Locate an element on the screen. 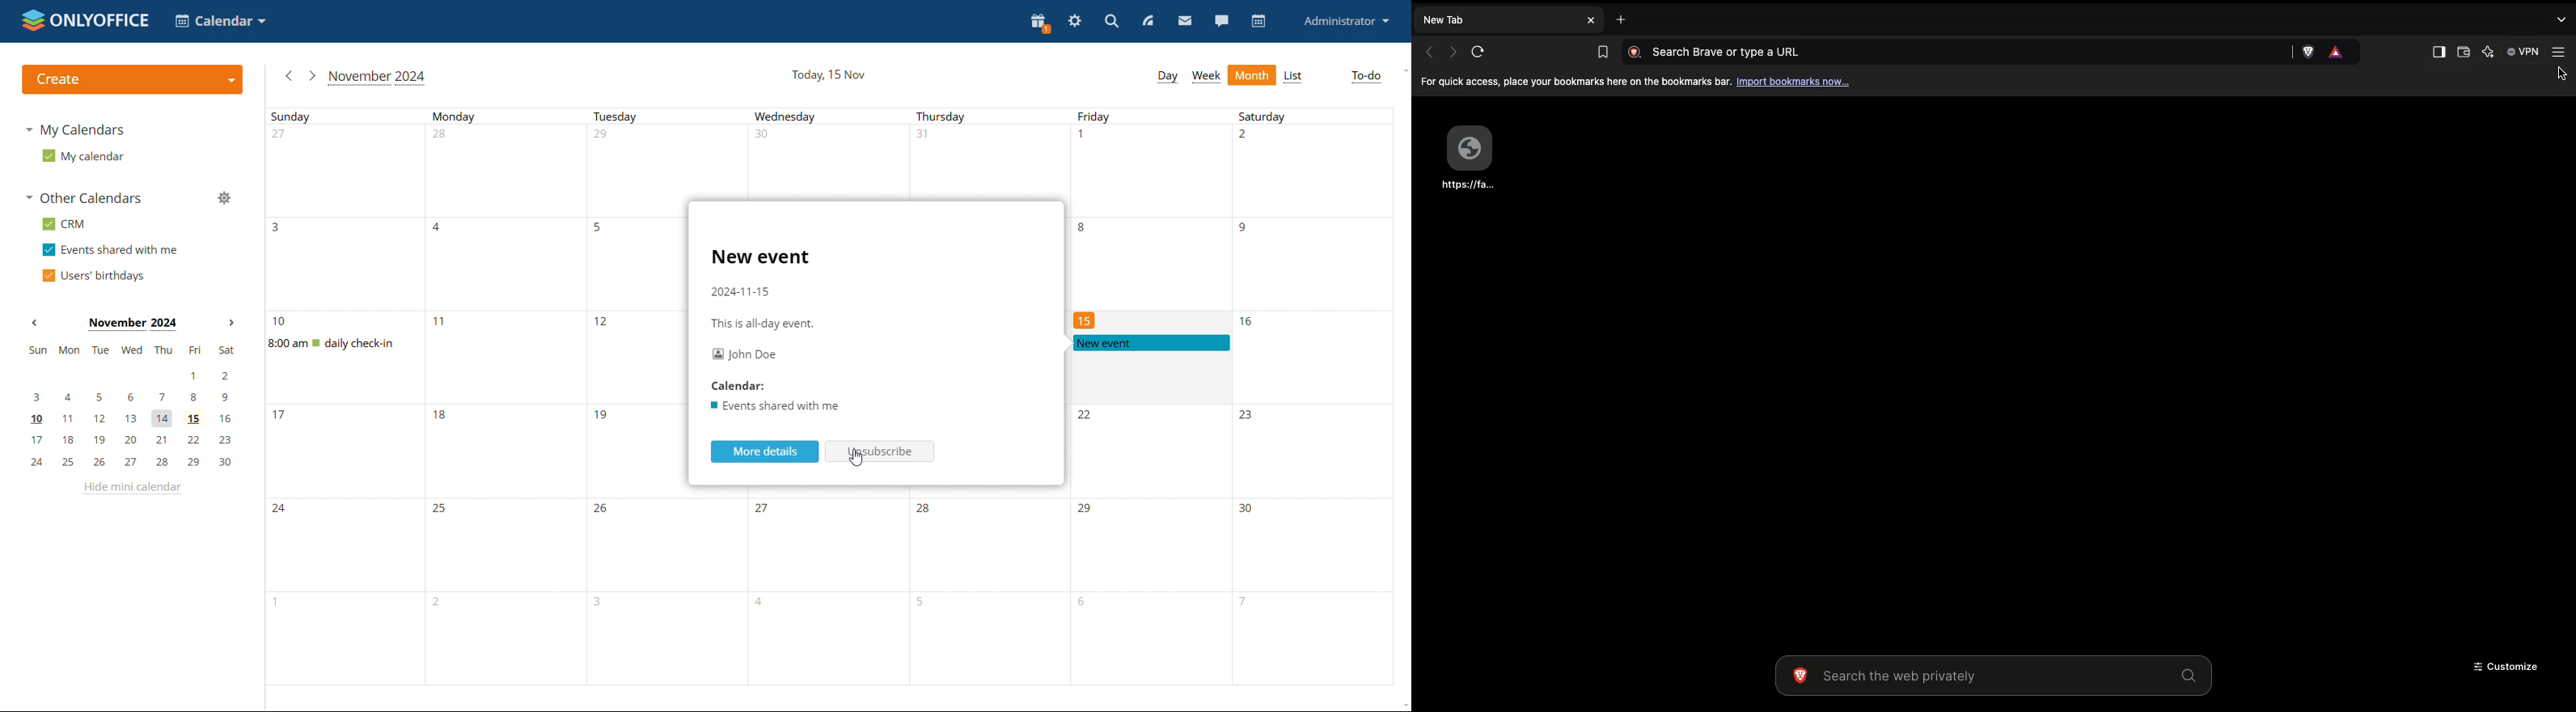 This screenshot has width=2576, height=728. individual day is located at coordinates (1312, 117).